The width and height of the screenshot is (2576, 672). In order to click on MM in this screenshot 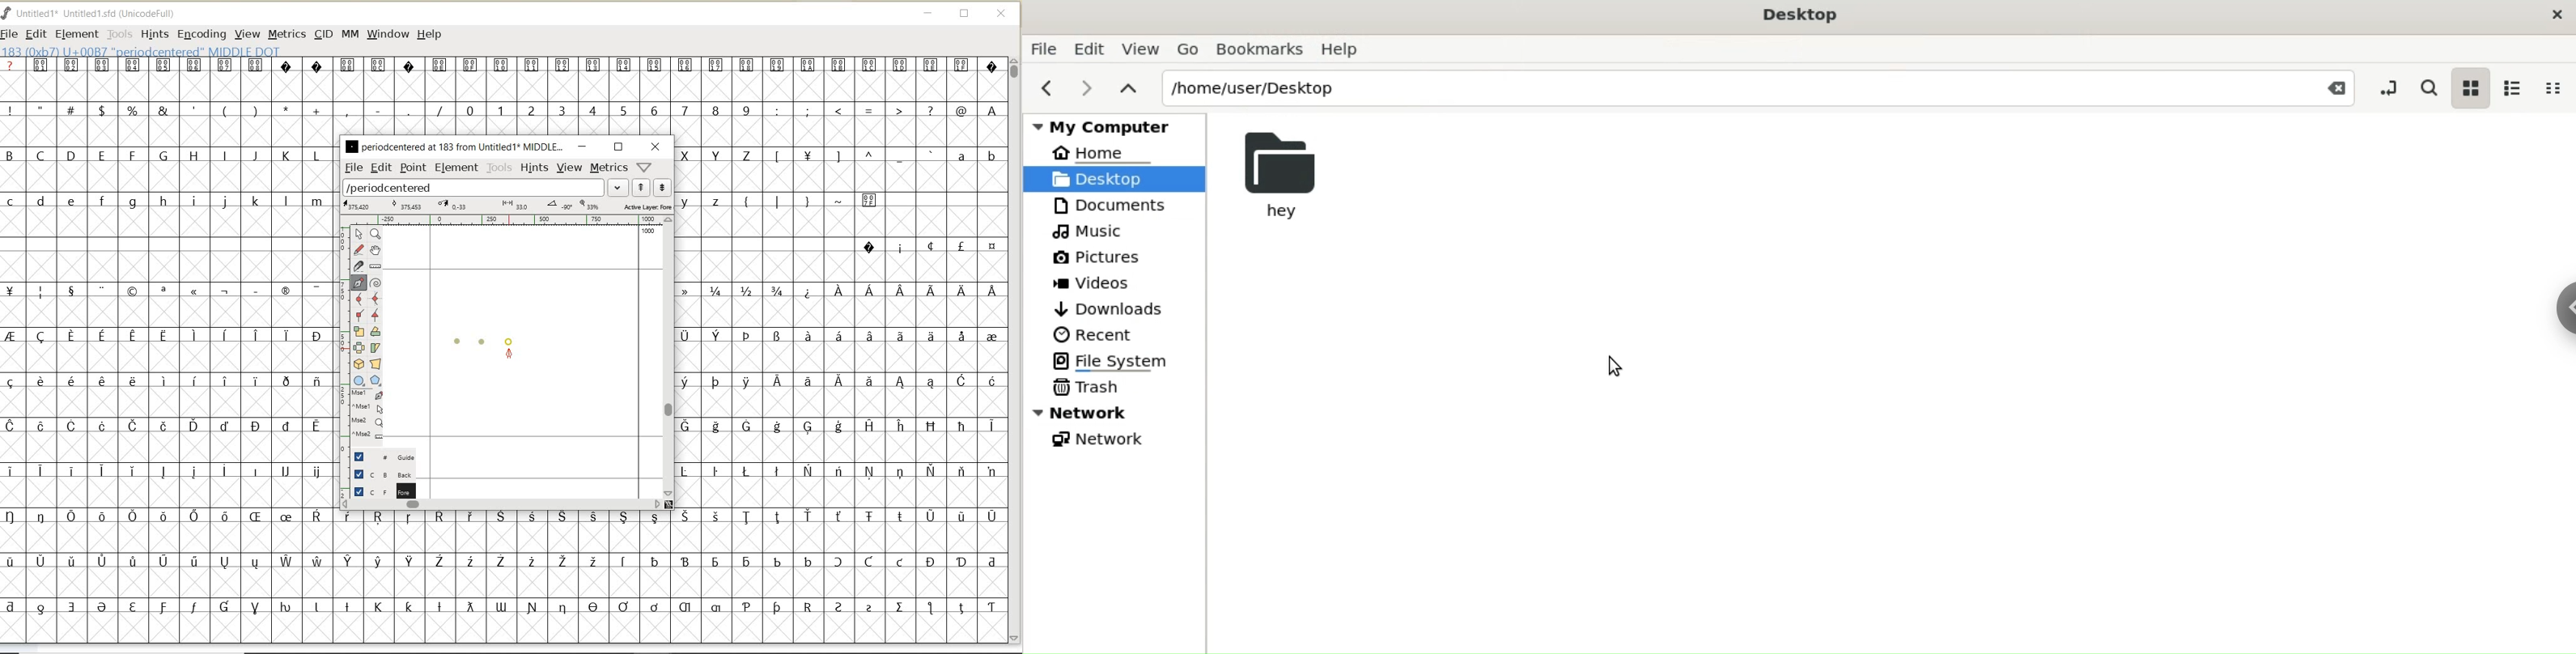, I will do `click(350, 34)`.